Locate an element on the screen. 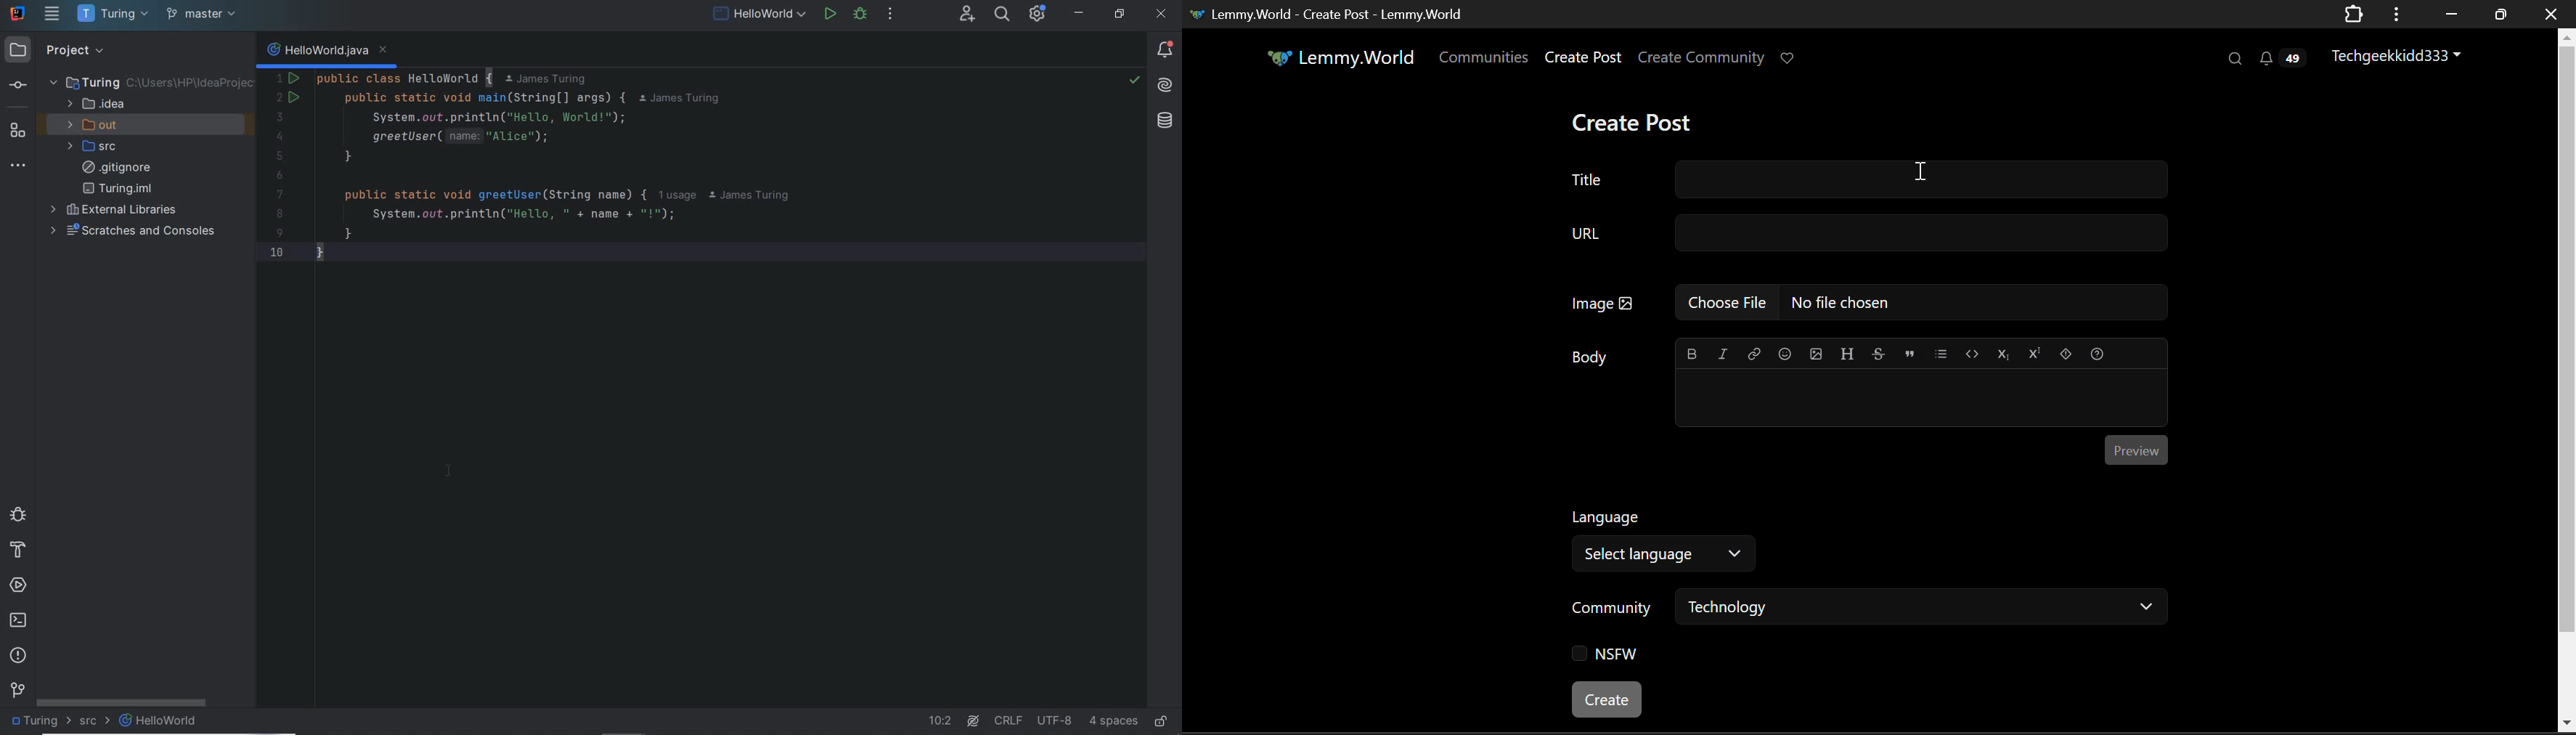 Image resolution: width=2576 pixels, height=756 pixels. Superscript is located at coordinates (2035, 355).